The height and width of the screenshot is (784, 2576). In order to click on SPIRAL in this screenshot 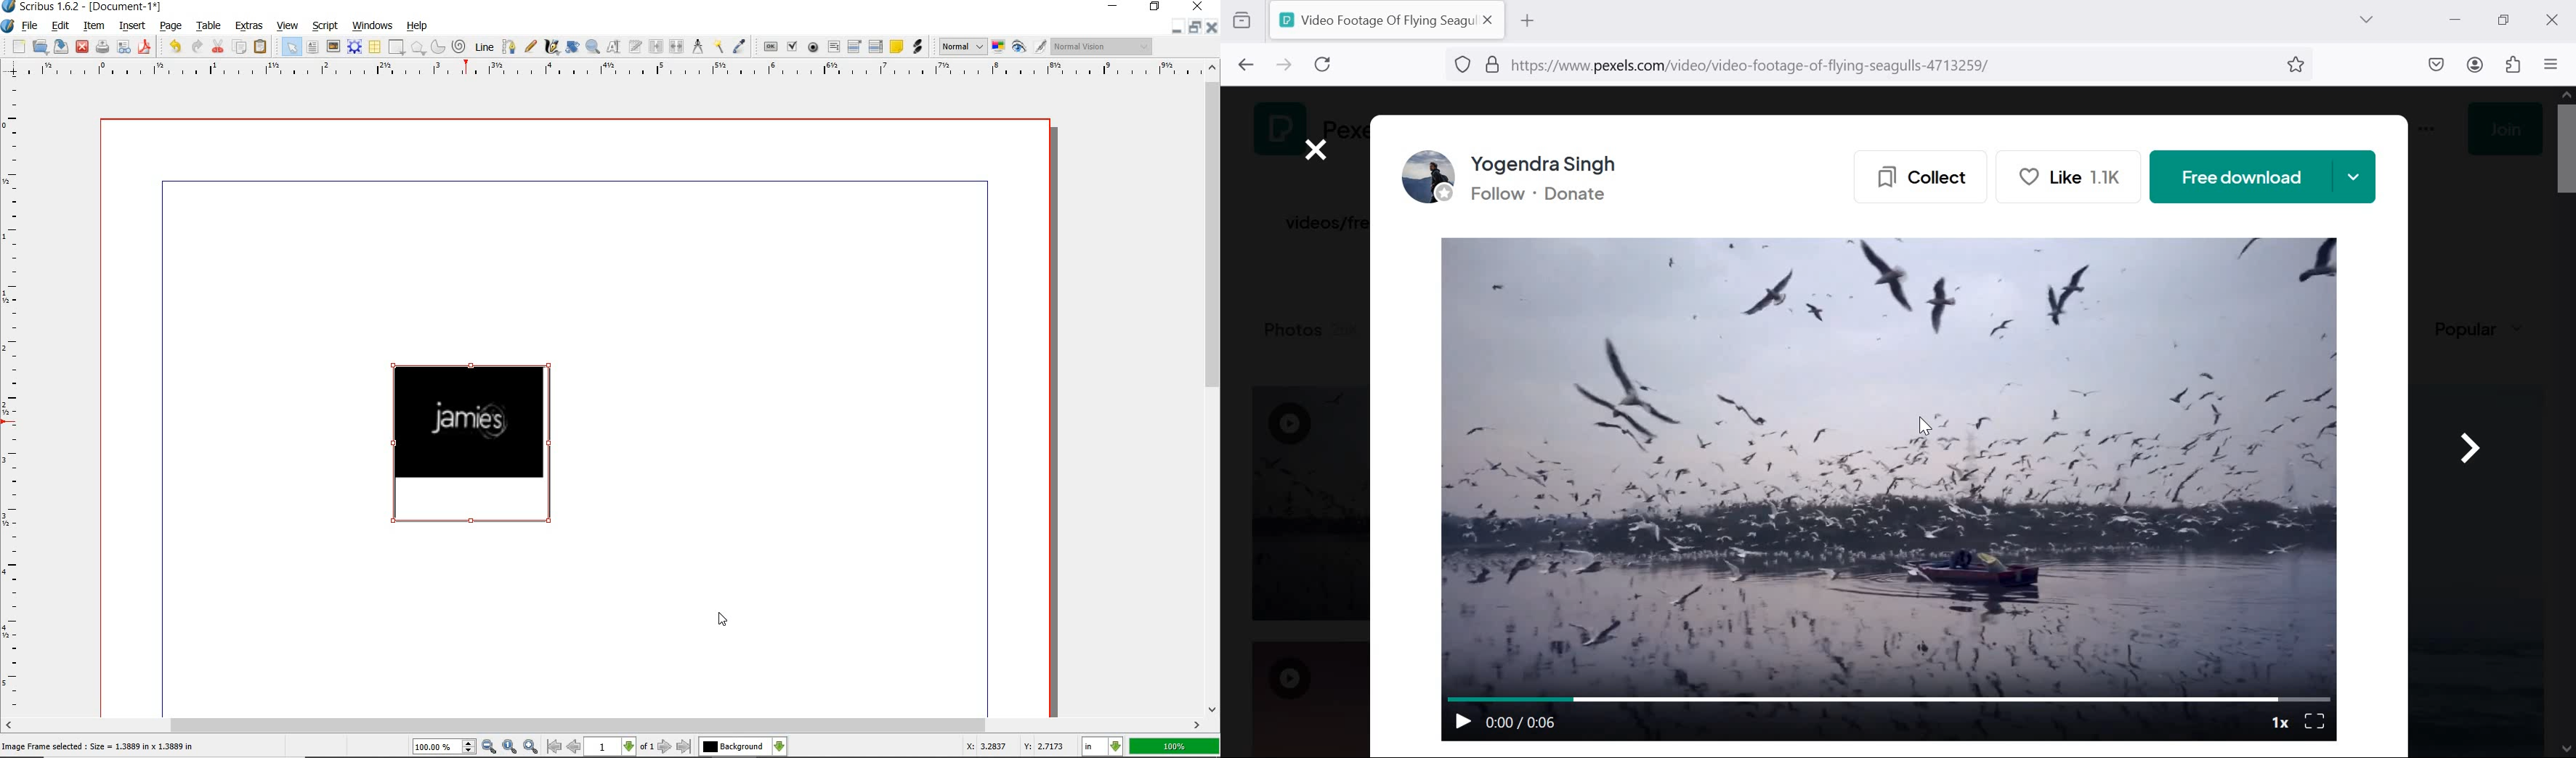, I will do `click(459, 46)`.